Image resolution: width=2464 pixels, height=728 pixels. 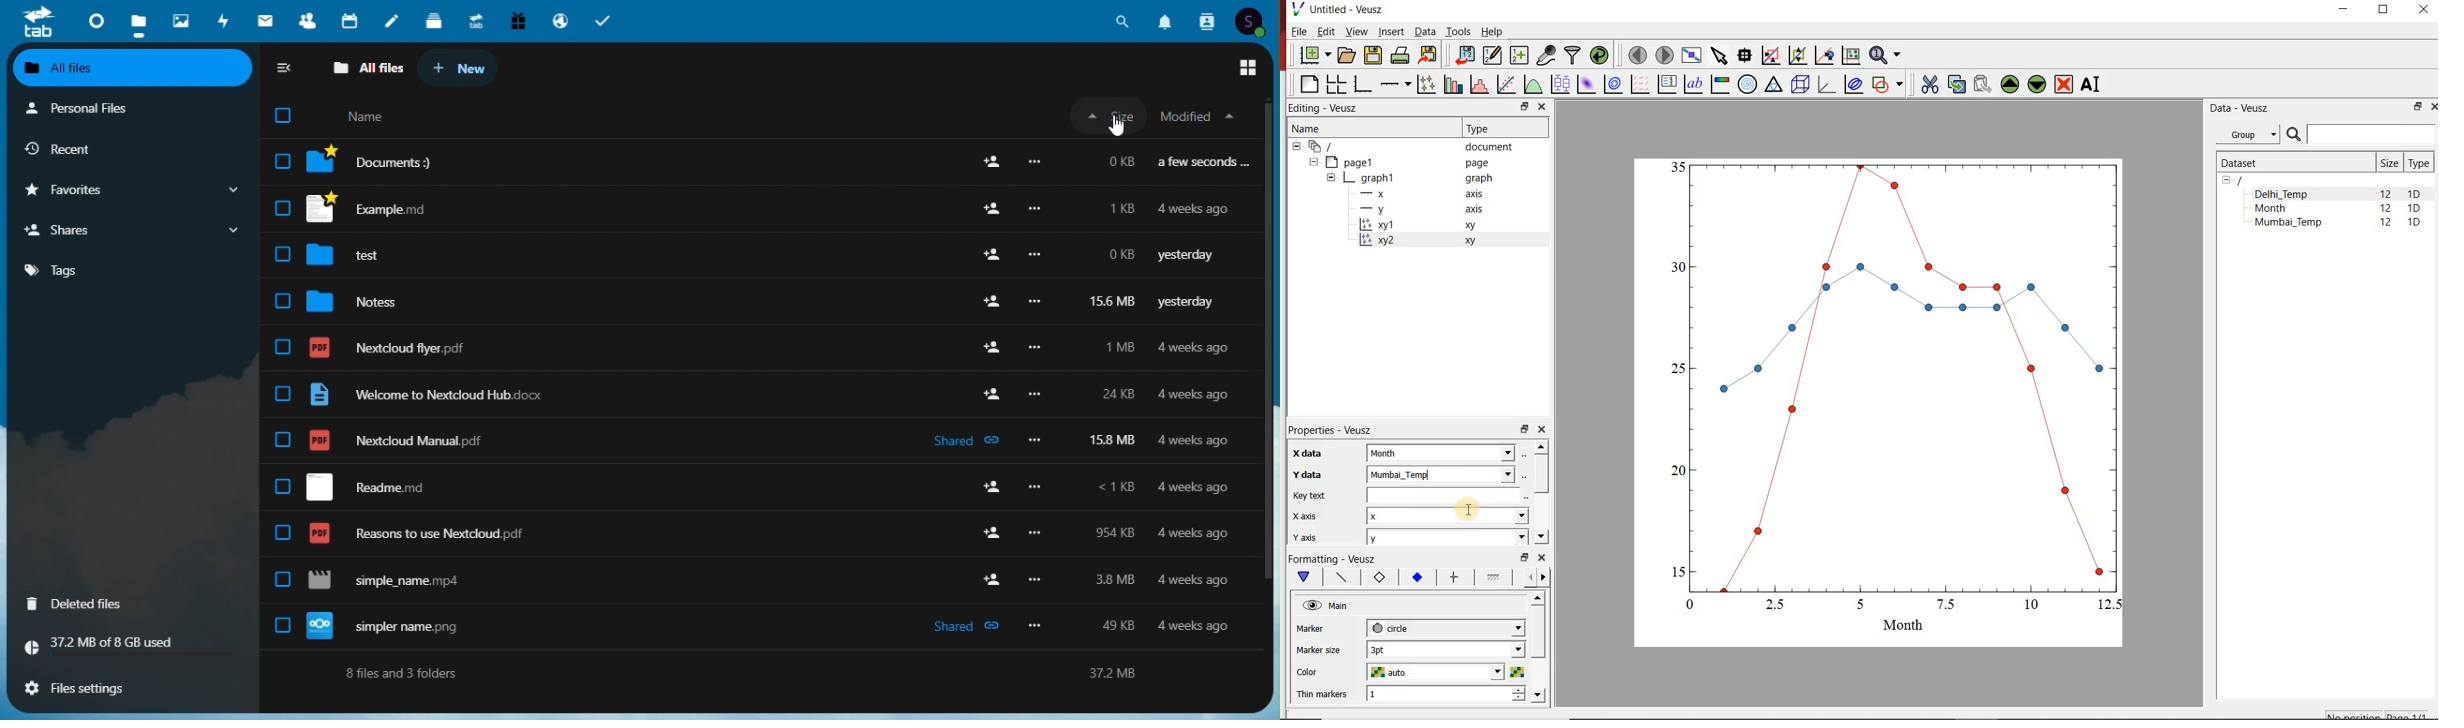 What do you see at coordinates (139, 21) in the screenshot?
I see `Files` at bounding box center [139, 21].